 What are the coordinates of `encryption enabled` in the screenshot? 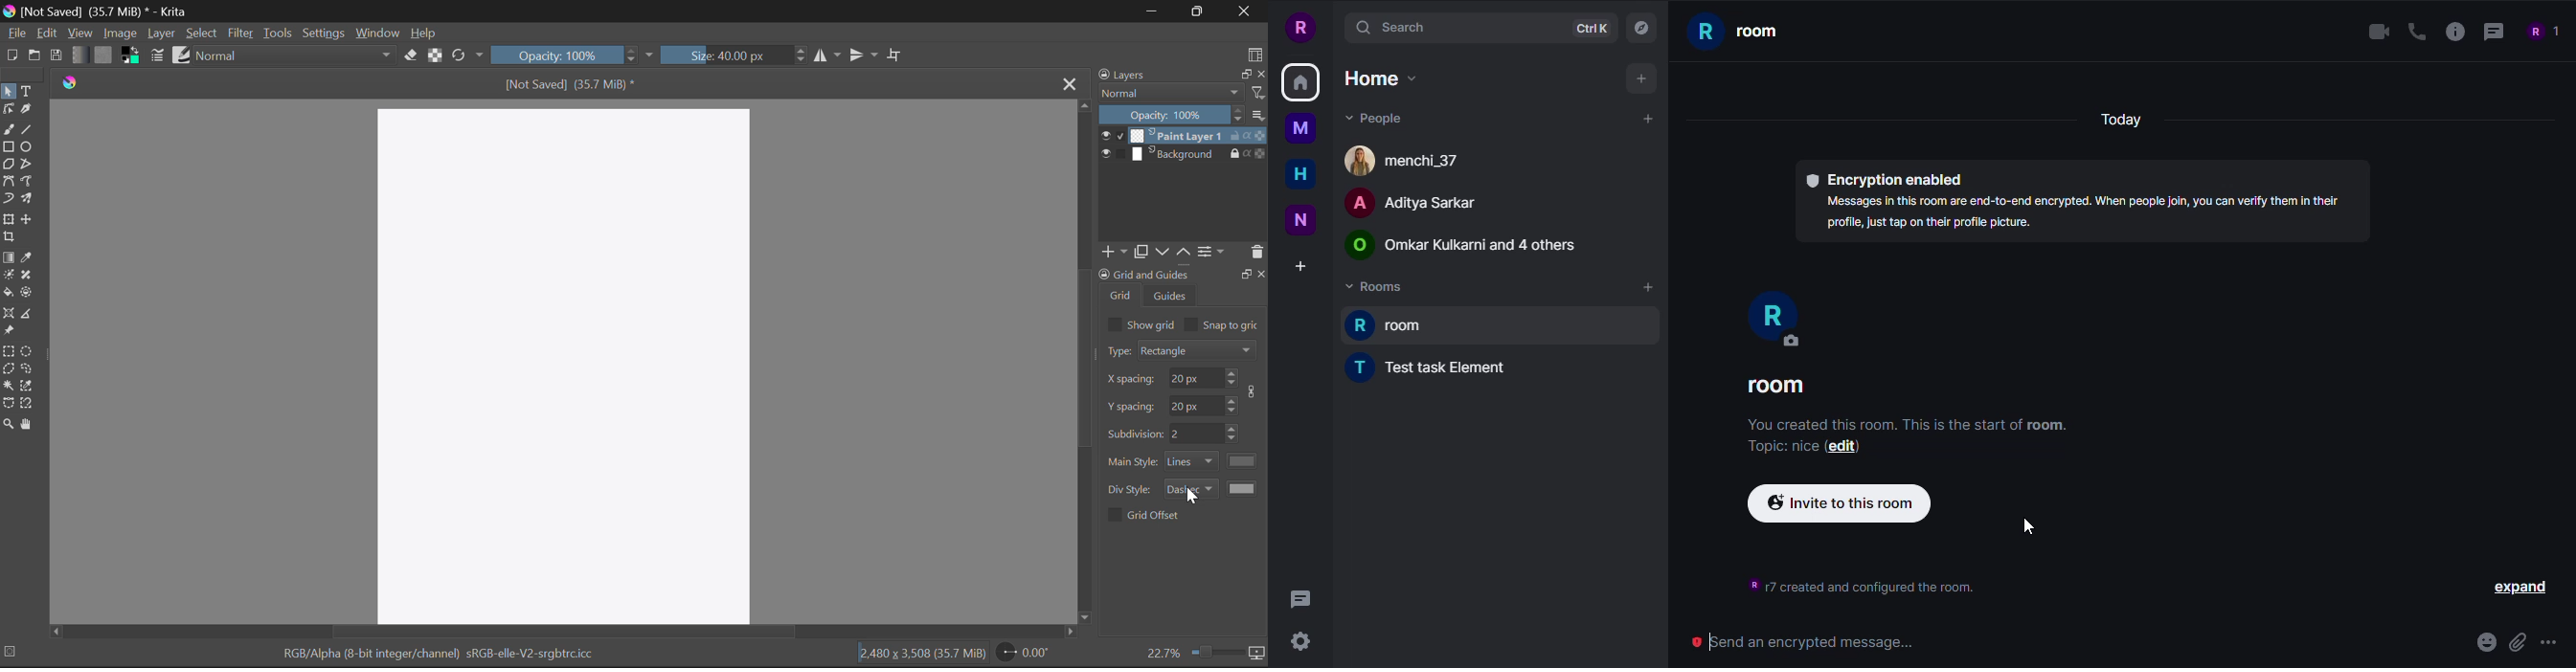 It's located at (1882, 178).